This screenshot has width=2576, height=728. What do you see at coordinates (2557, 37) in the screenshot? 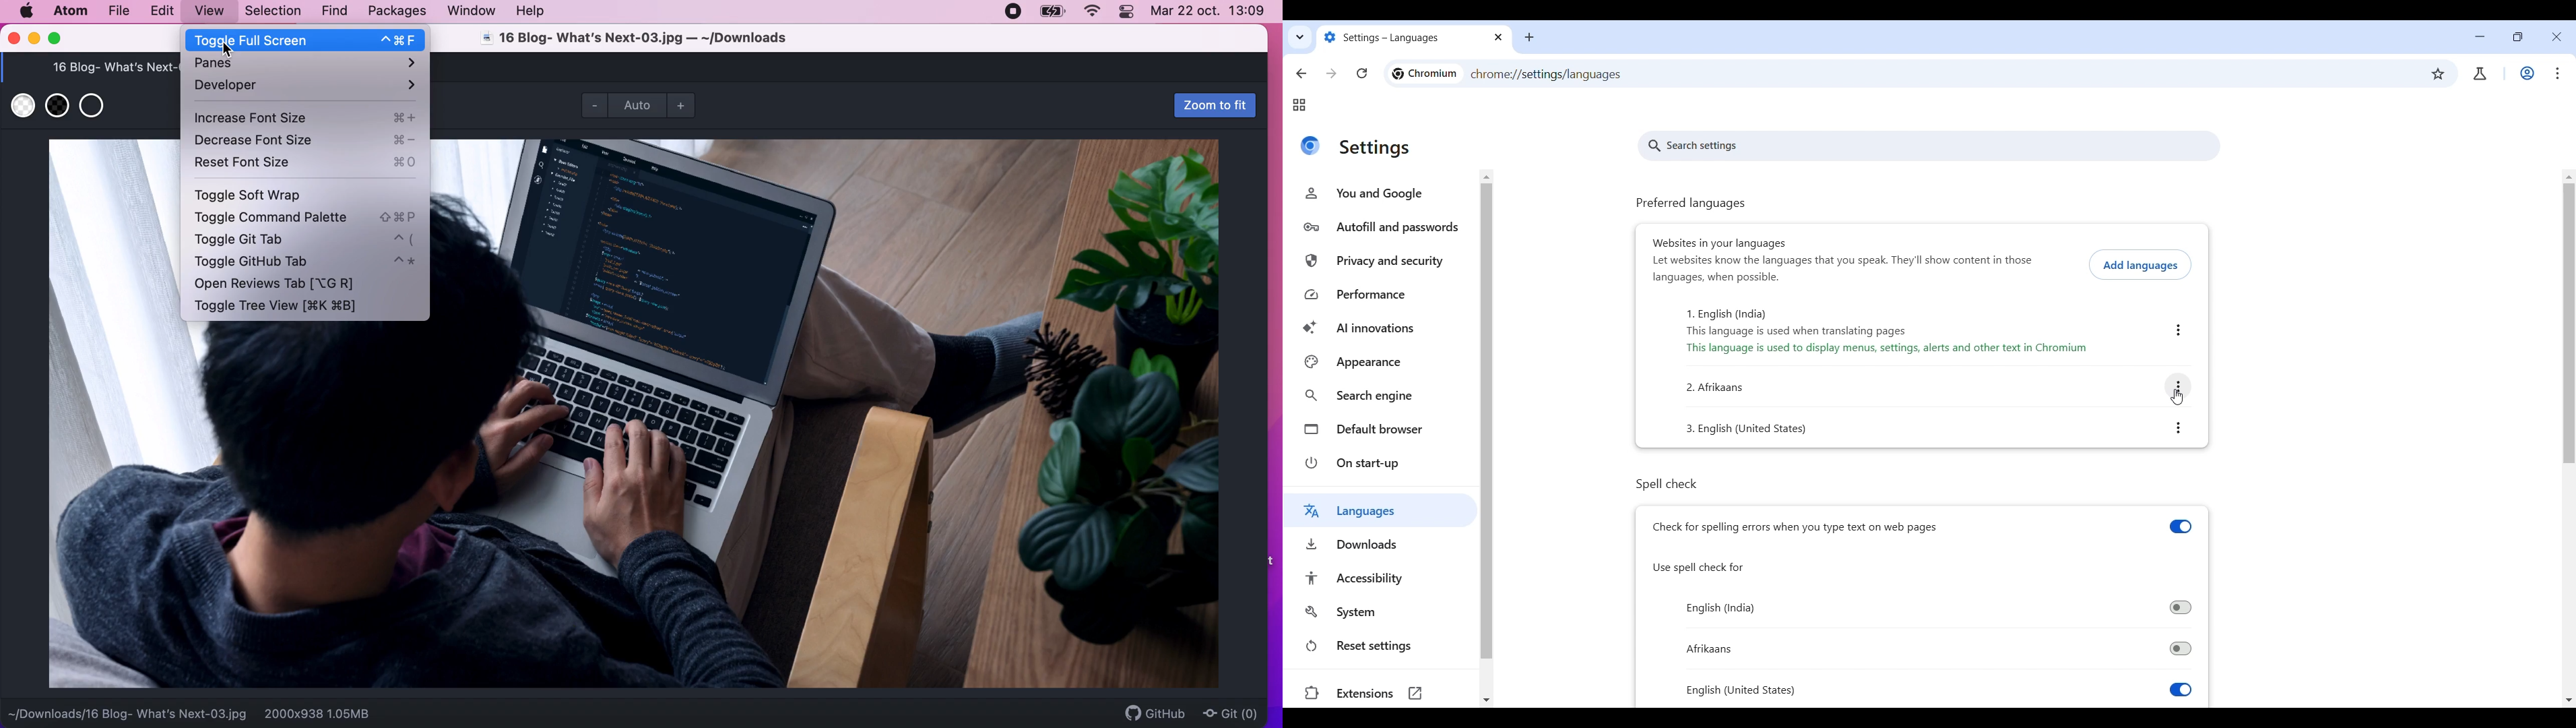
I see `Close interface` at bounding box center [2557, 37].